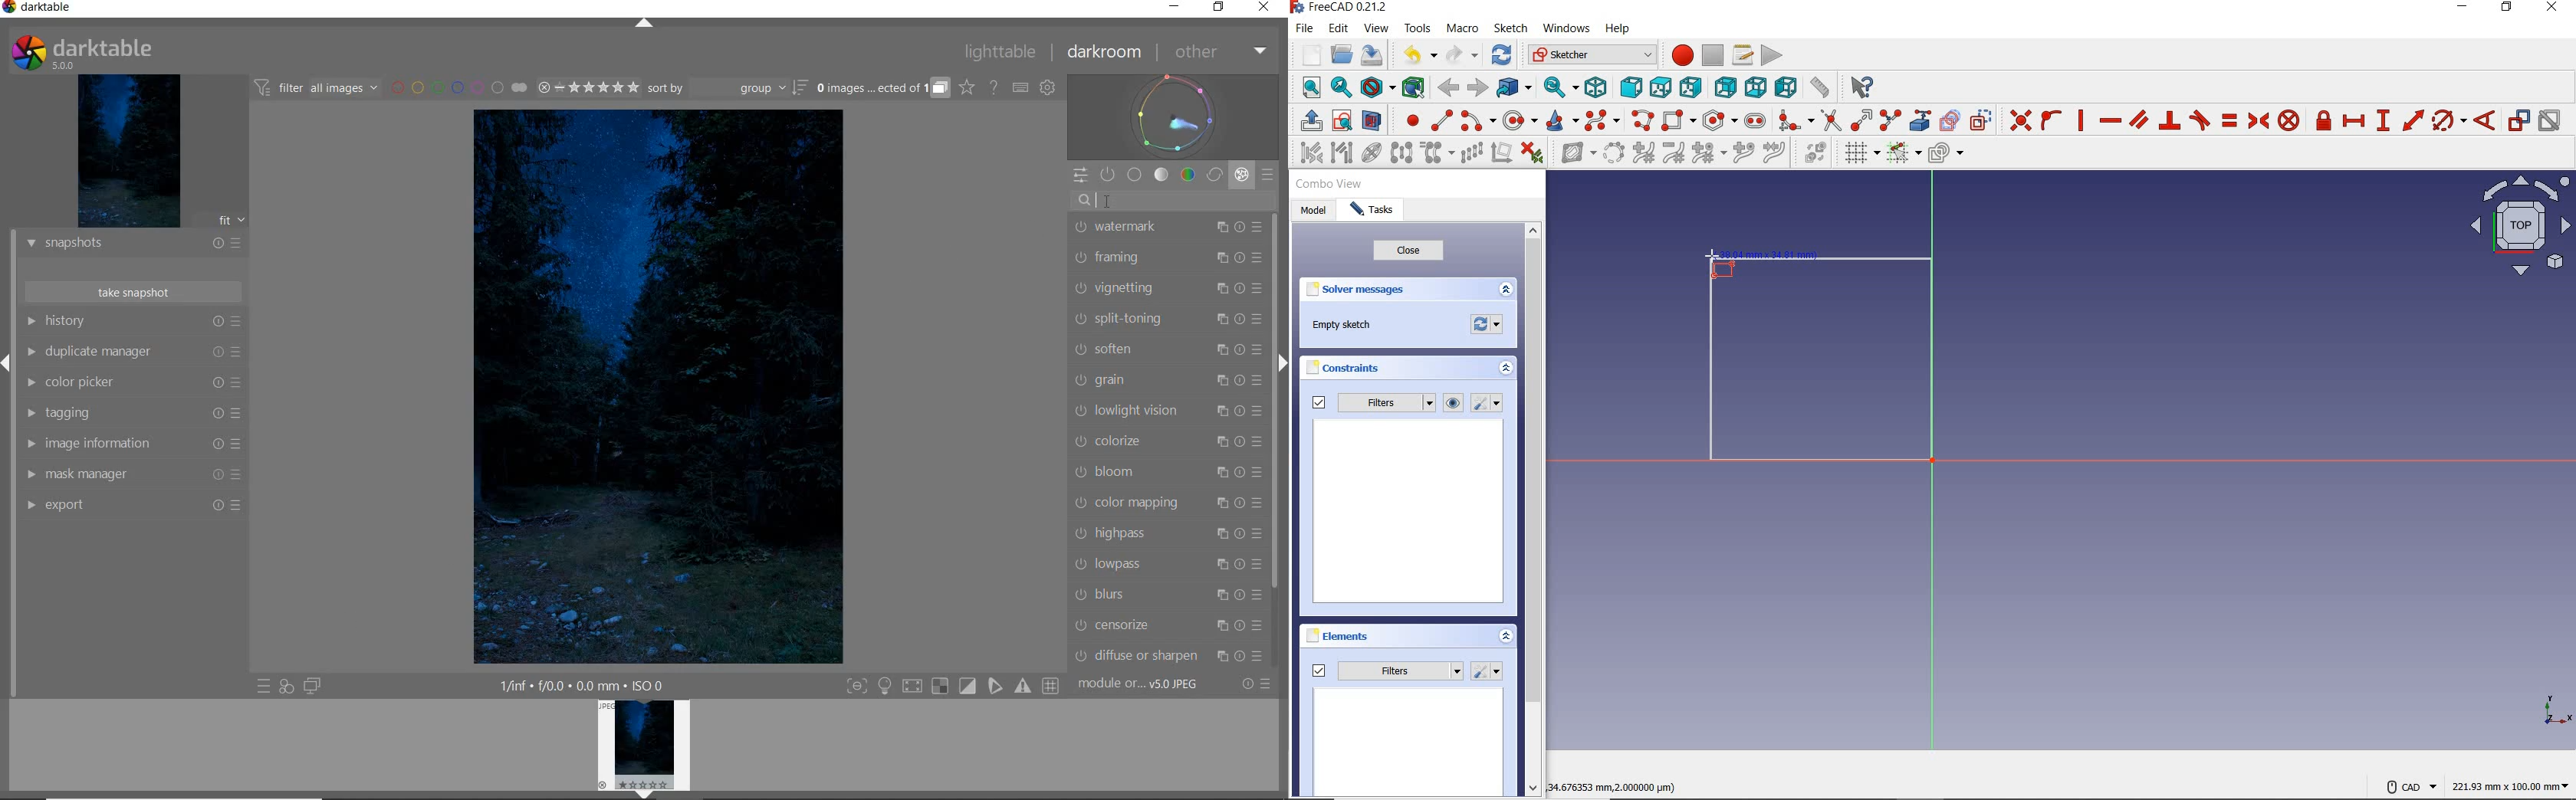  I want to click on macro, so click(1462, 29).